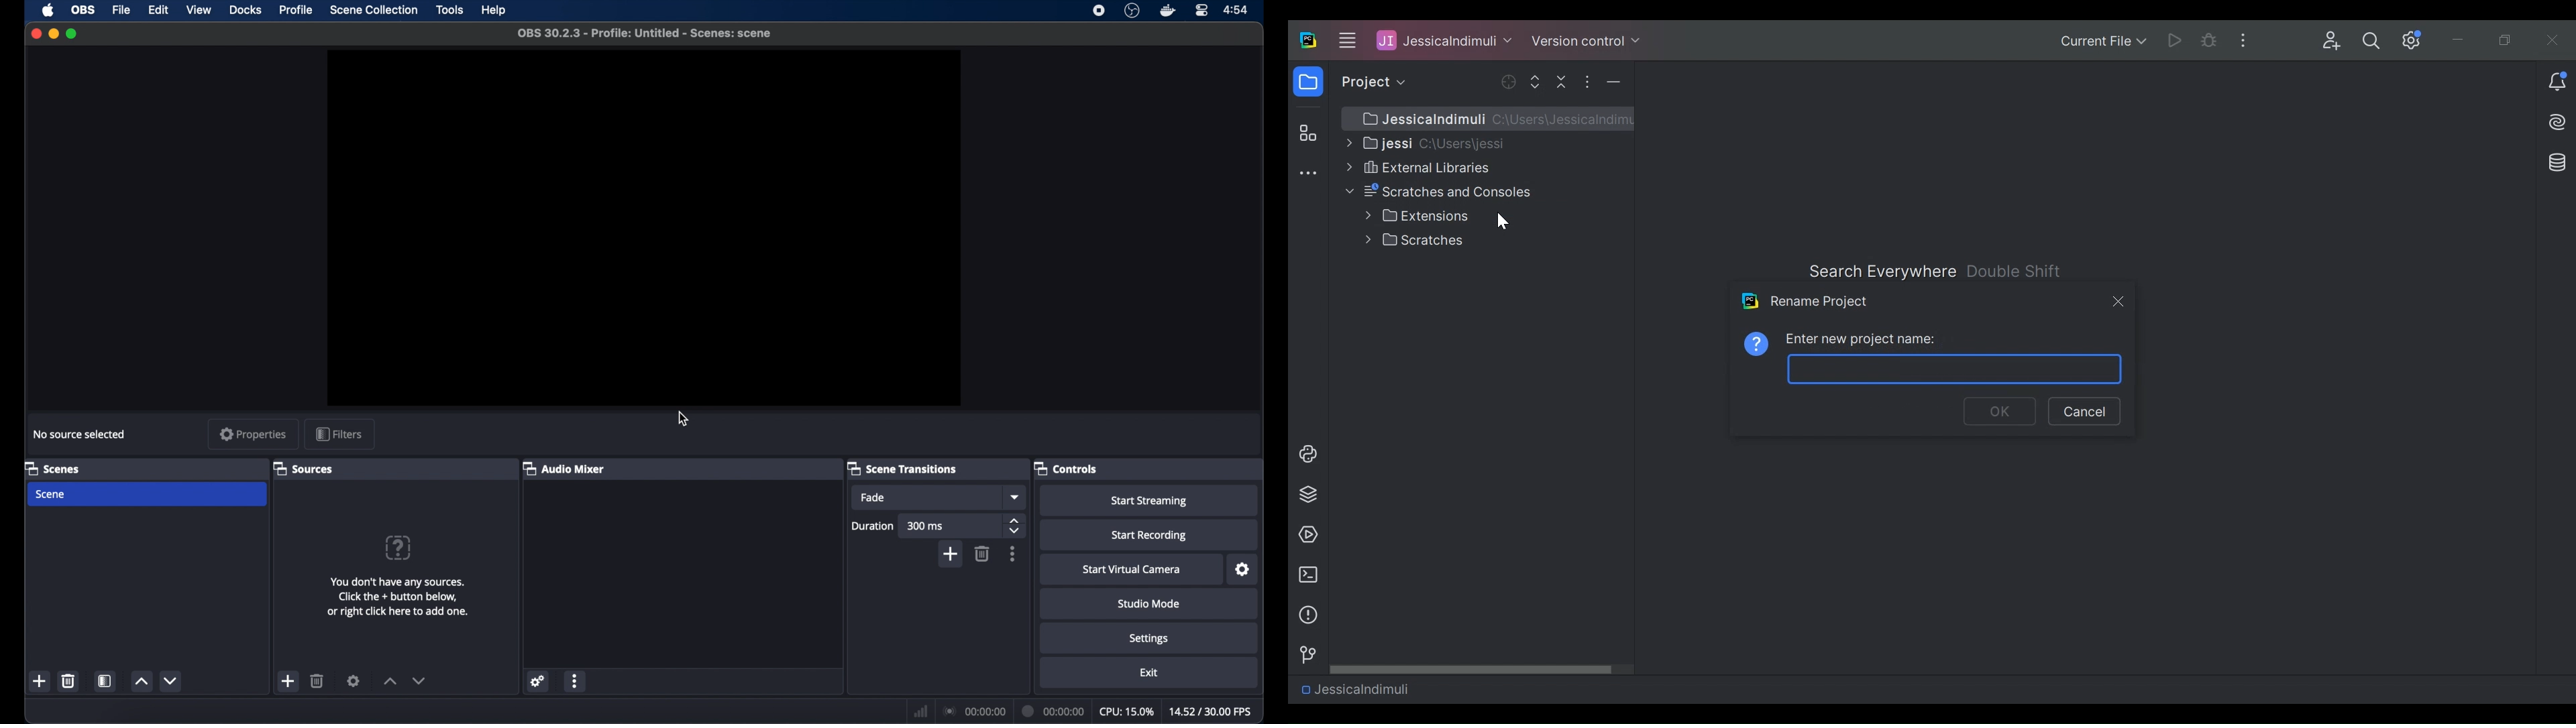 The height and width of the screenshot is (728, 2576). Describe the element at coordinates (1152, 534) in the screenshot. I see `start recording` at that location.